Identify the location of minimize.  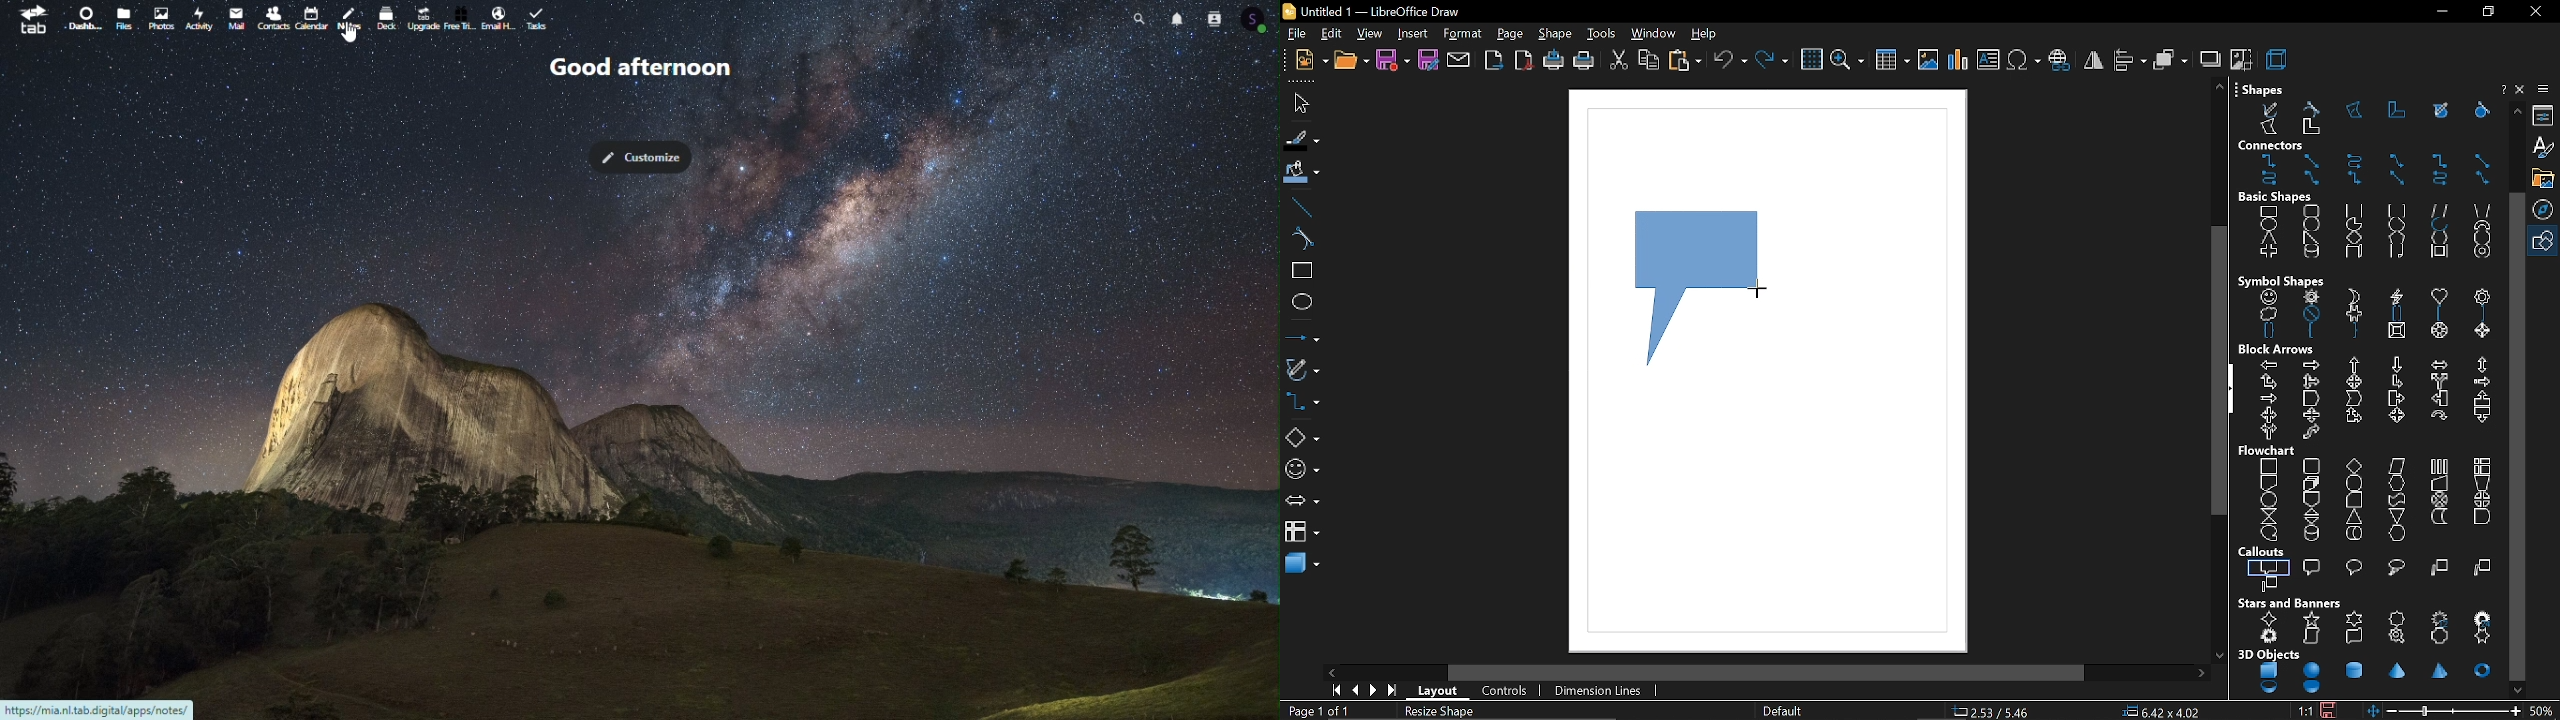
(2440, 12).